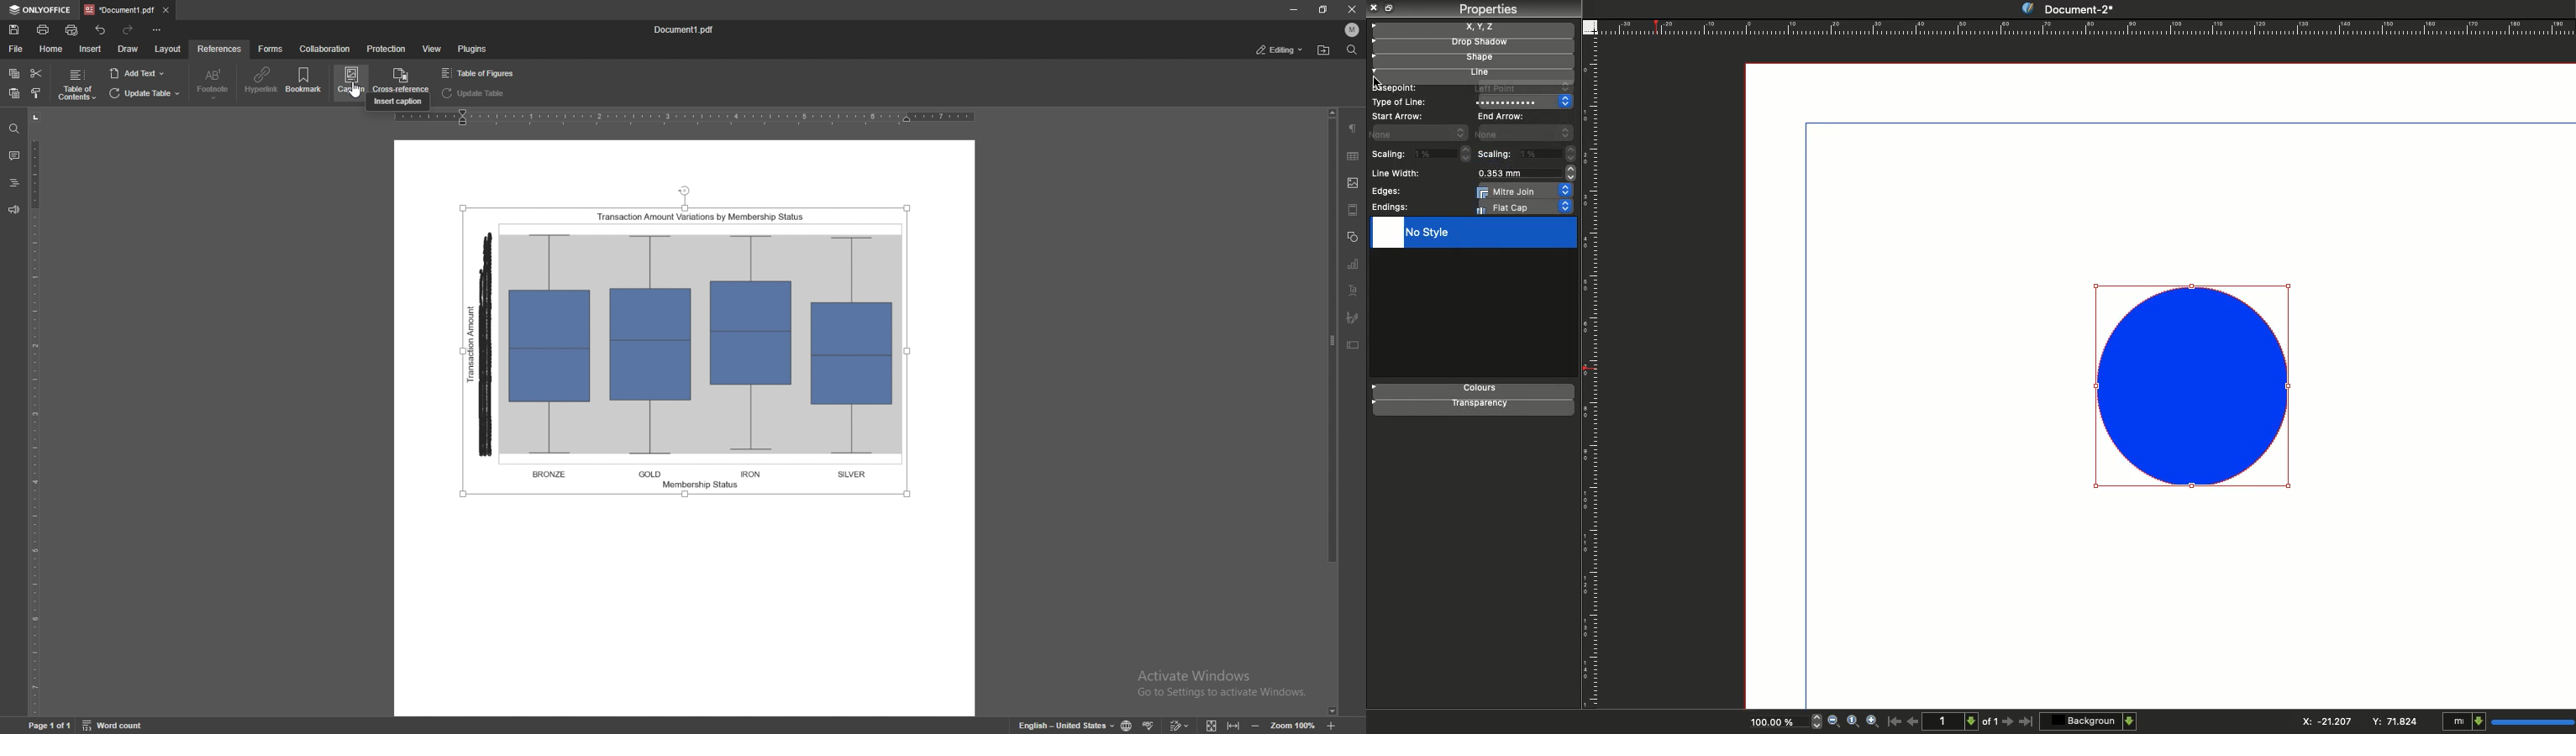 This screenshot has height=756, width=2576. What do you see at coordinates (1353, 156) in the screenshot?
I see `table` at bounding box center [1353, 156].